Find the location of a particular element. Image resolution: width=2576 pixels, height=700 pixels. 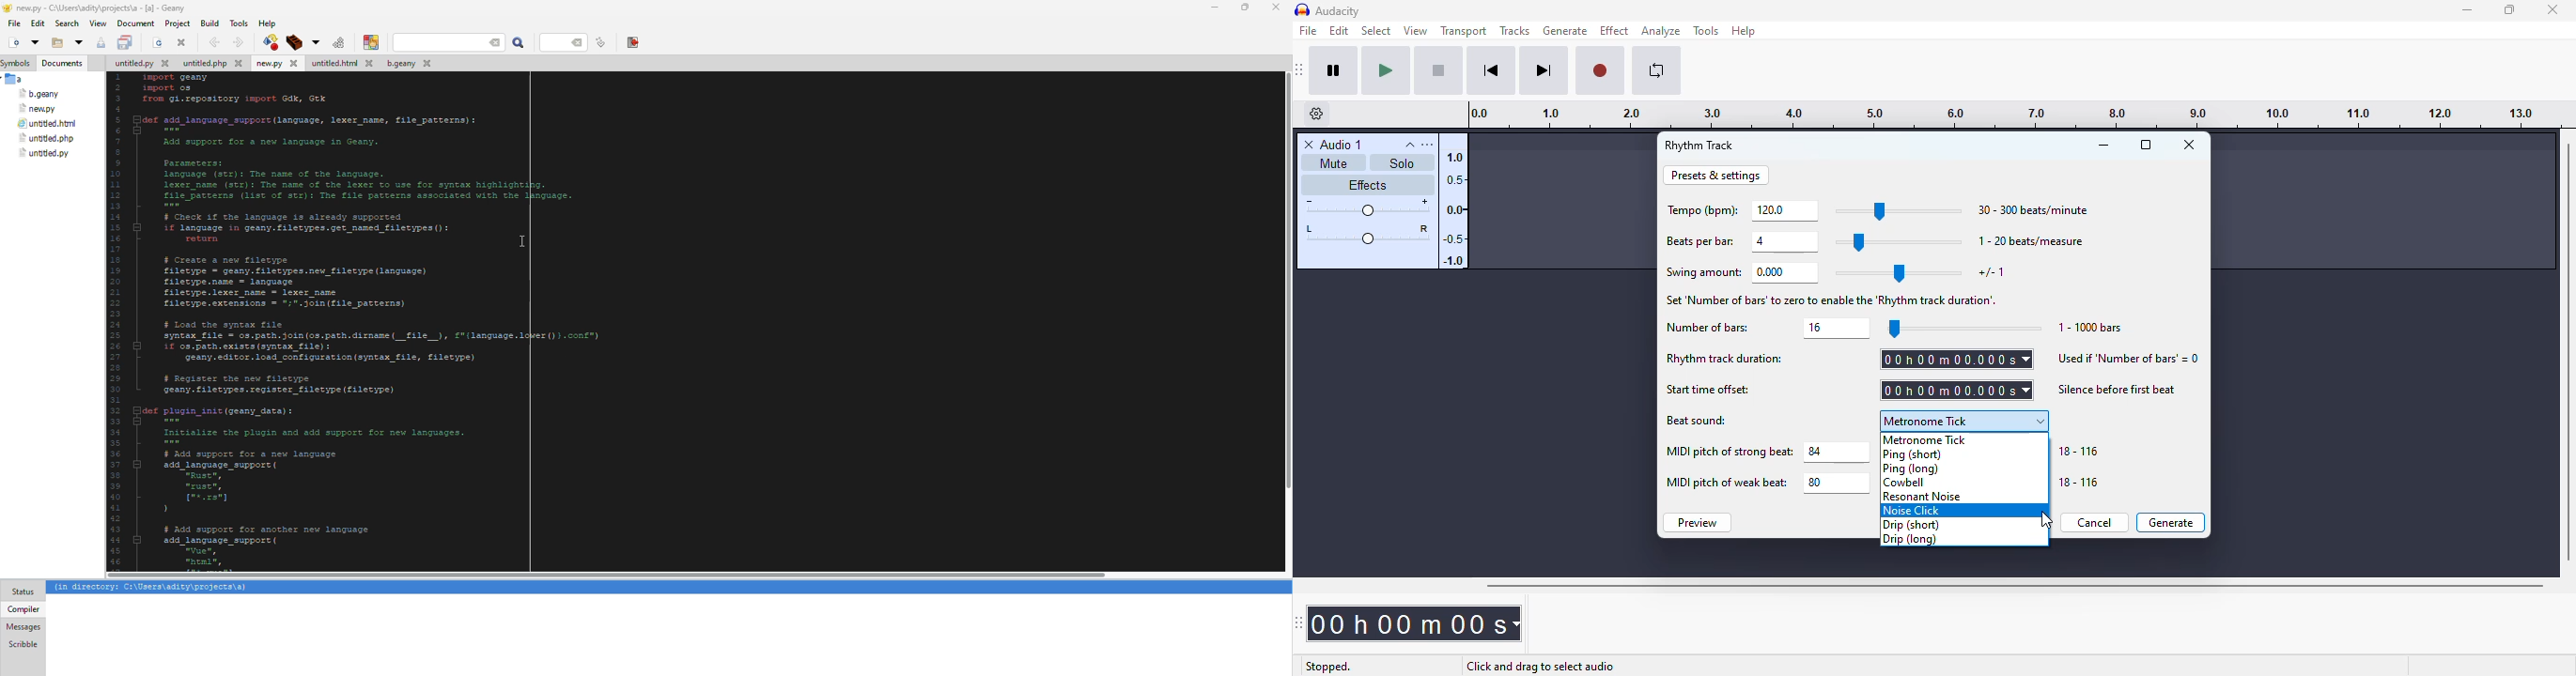

cowbell is located at coordinates (1963, 483).